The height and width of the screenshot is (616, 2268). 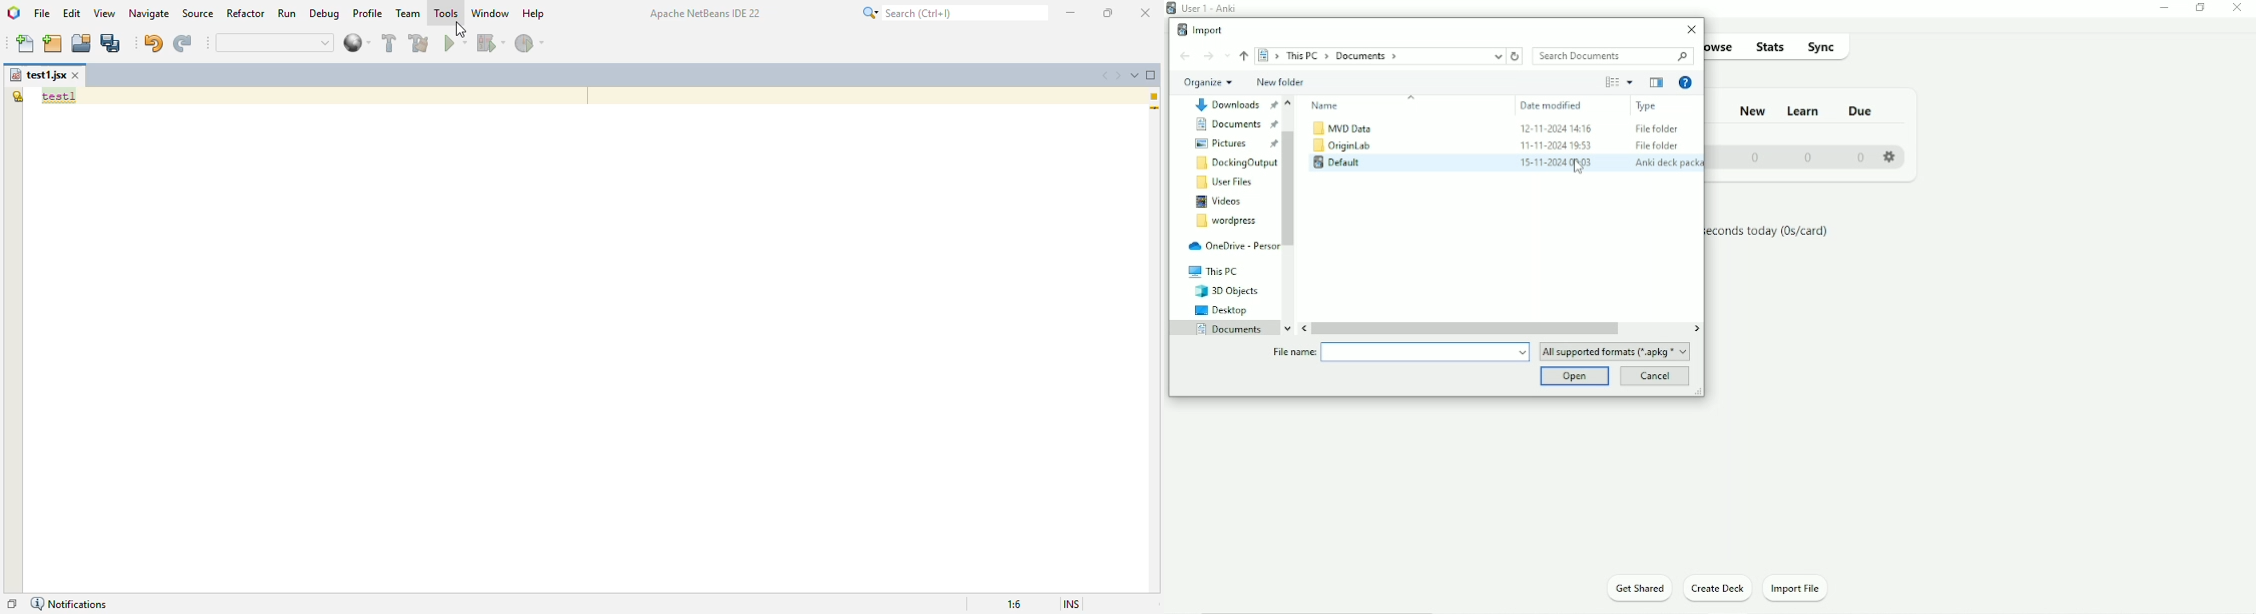 I want to click on Vertical scrollbar, so click(x=1289, y=187).